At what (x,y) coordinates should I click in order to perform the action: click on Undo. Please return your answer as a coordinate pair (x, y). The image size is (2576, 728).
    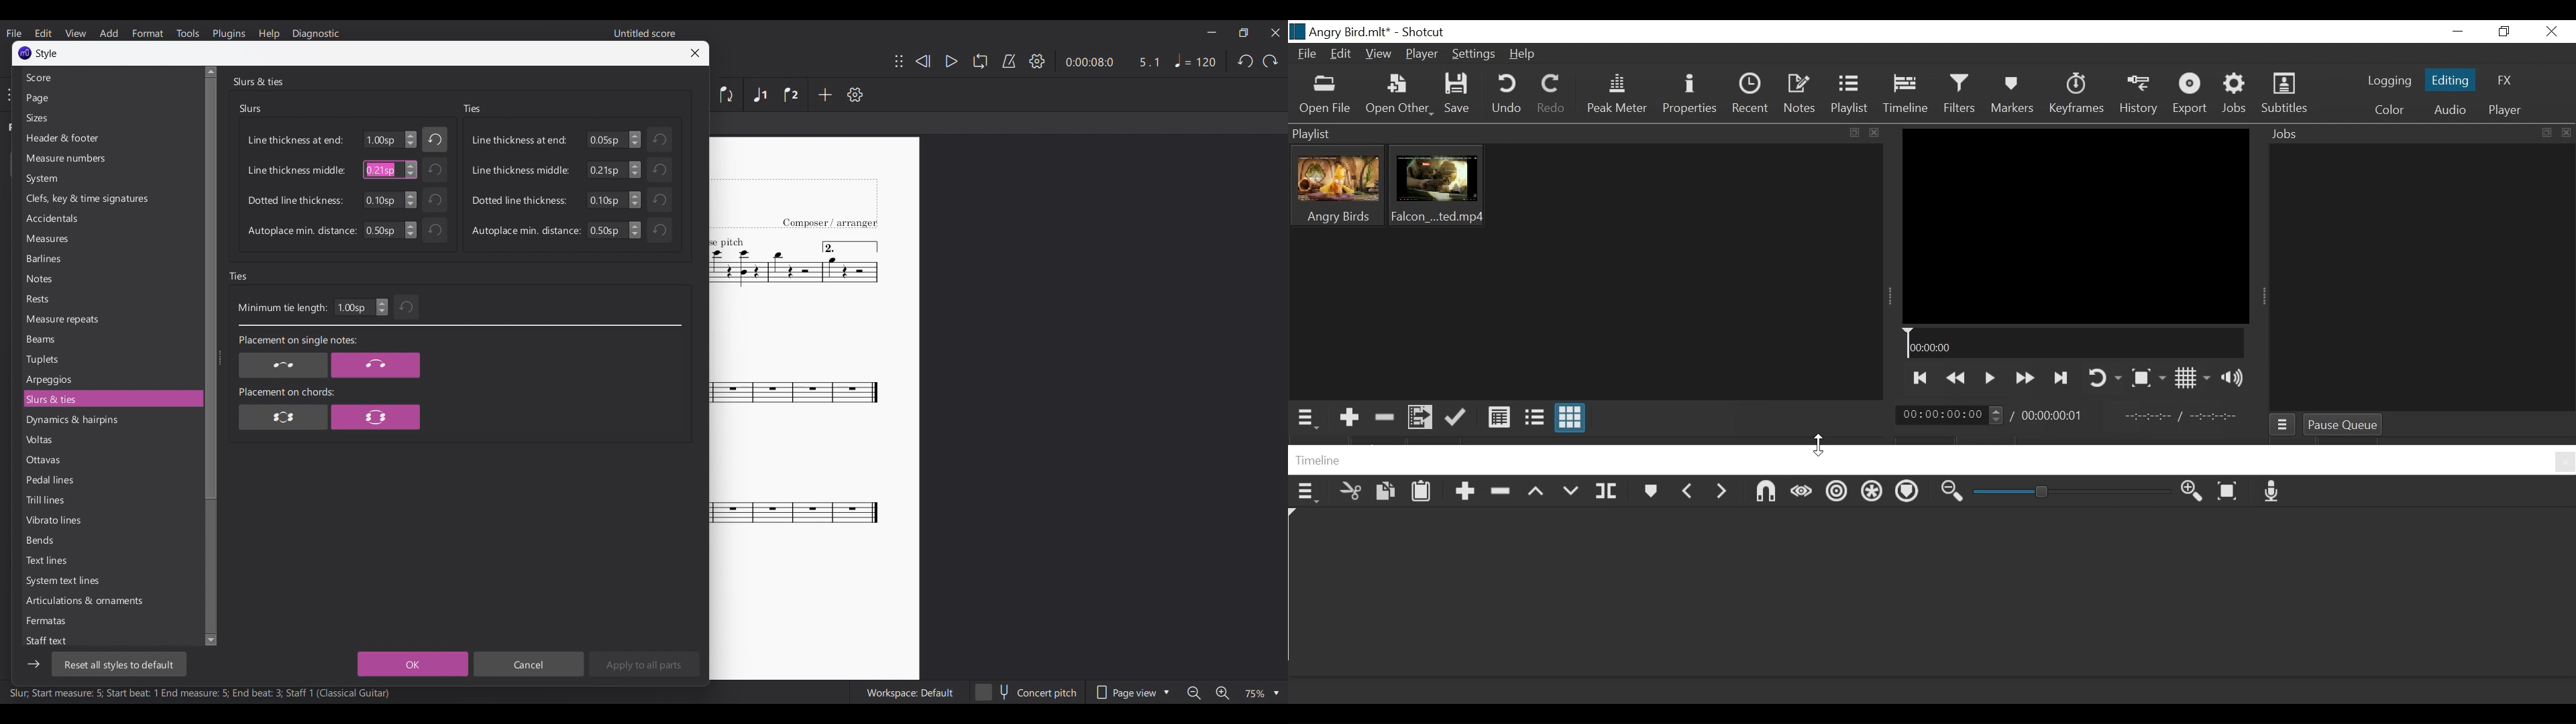
    Looking at the image, I should click on (434, 200).